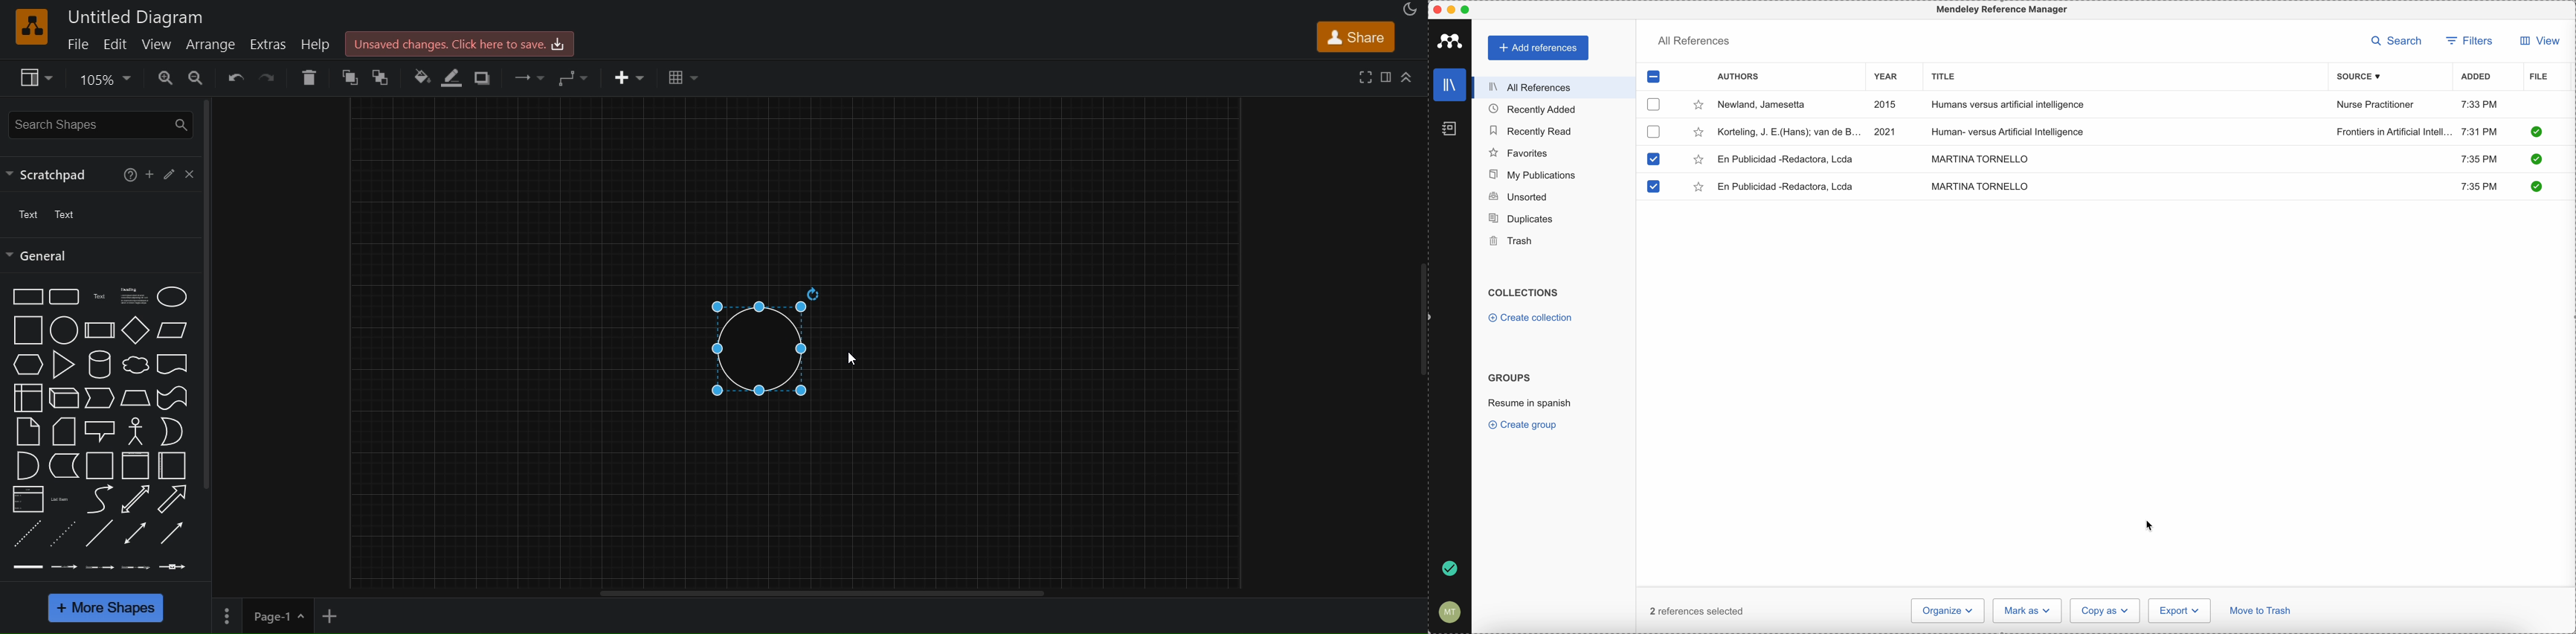  Describe the element at coordinates (139, 15) in the screenshot. I see `untitled diagram` at that location.